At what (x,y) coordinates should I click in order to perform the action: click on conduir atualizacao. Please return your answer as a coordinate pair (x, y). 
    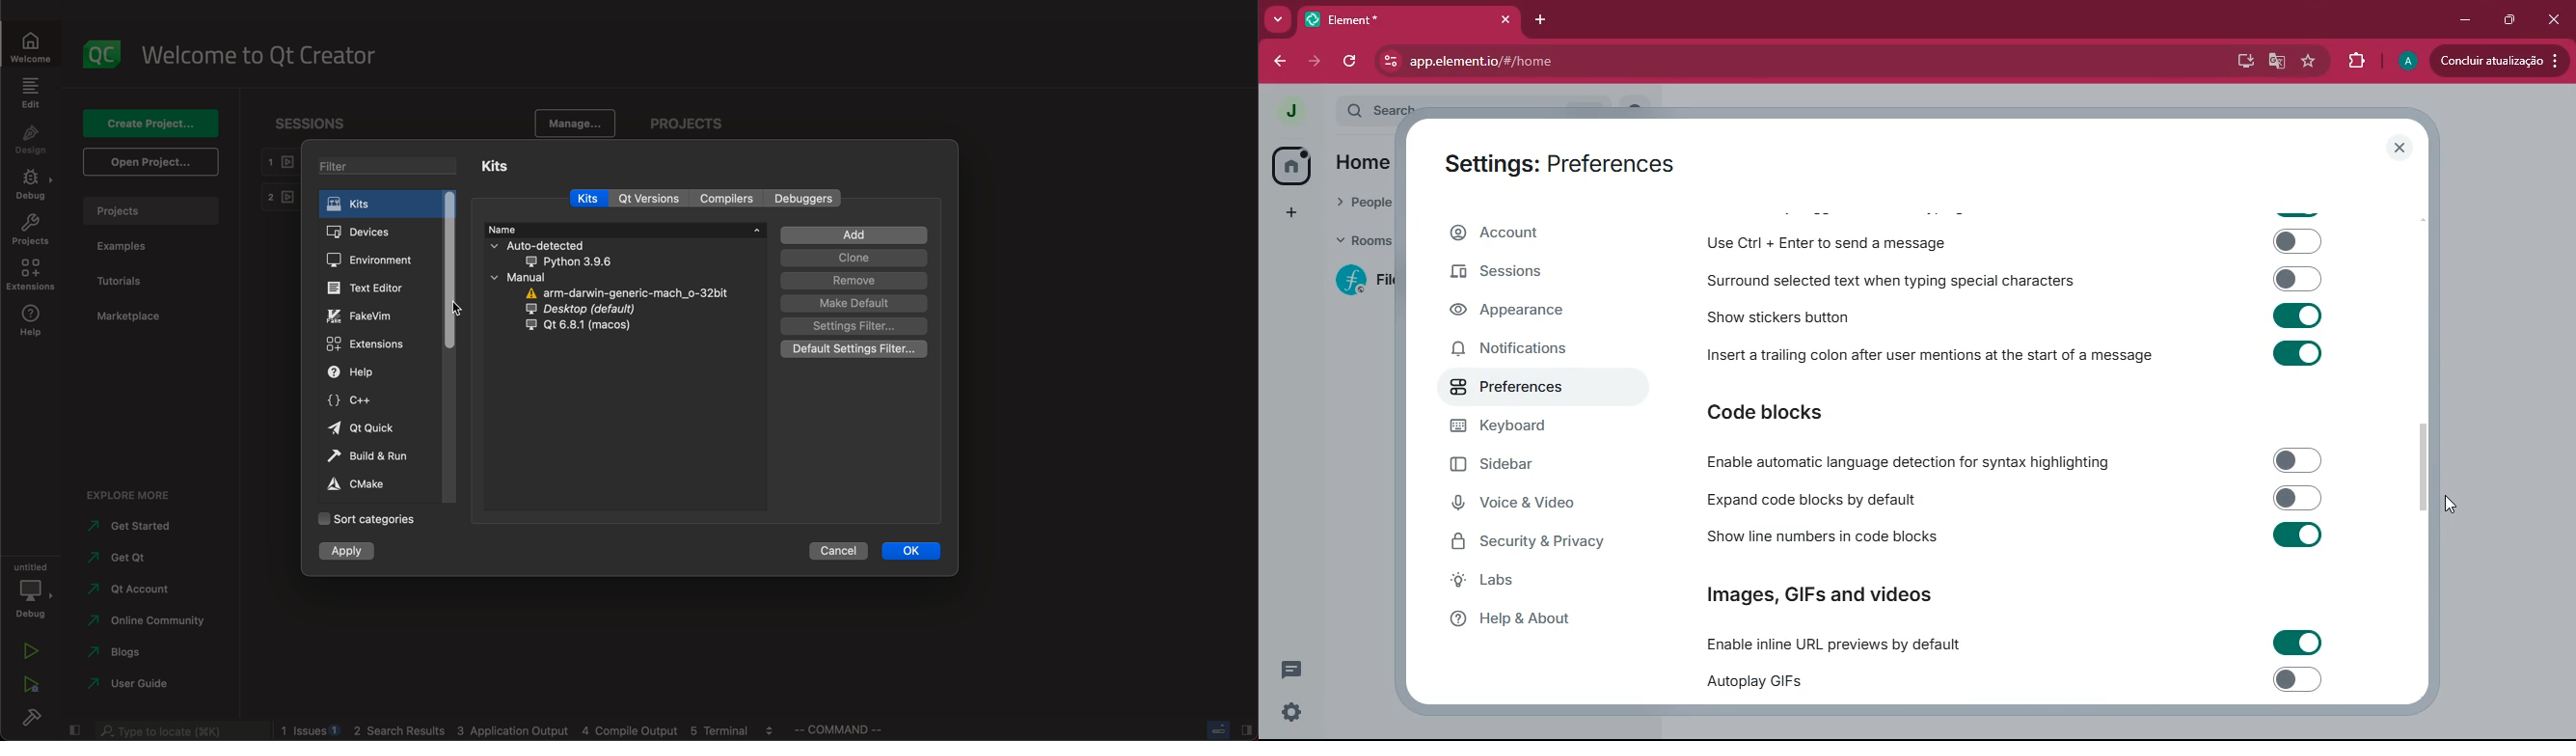
    Looking at the image, I should click on (2500, 60).